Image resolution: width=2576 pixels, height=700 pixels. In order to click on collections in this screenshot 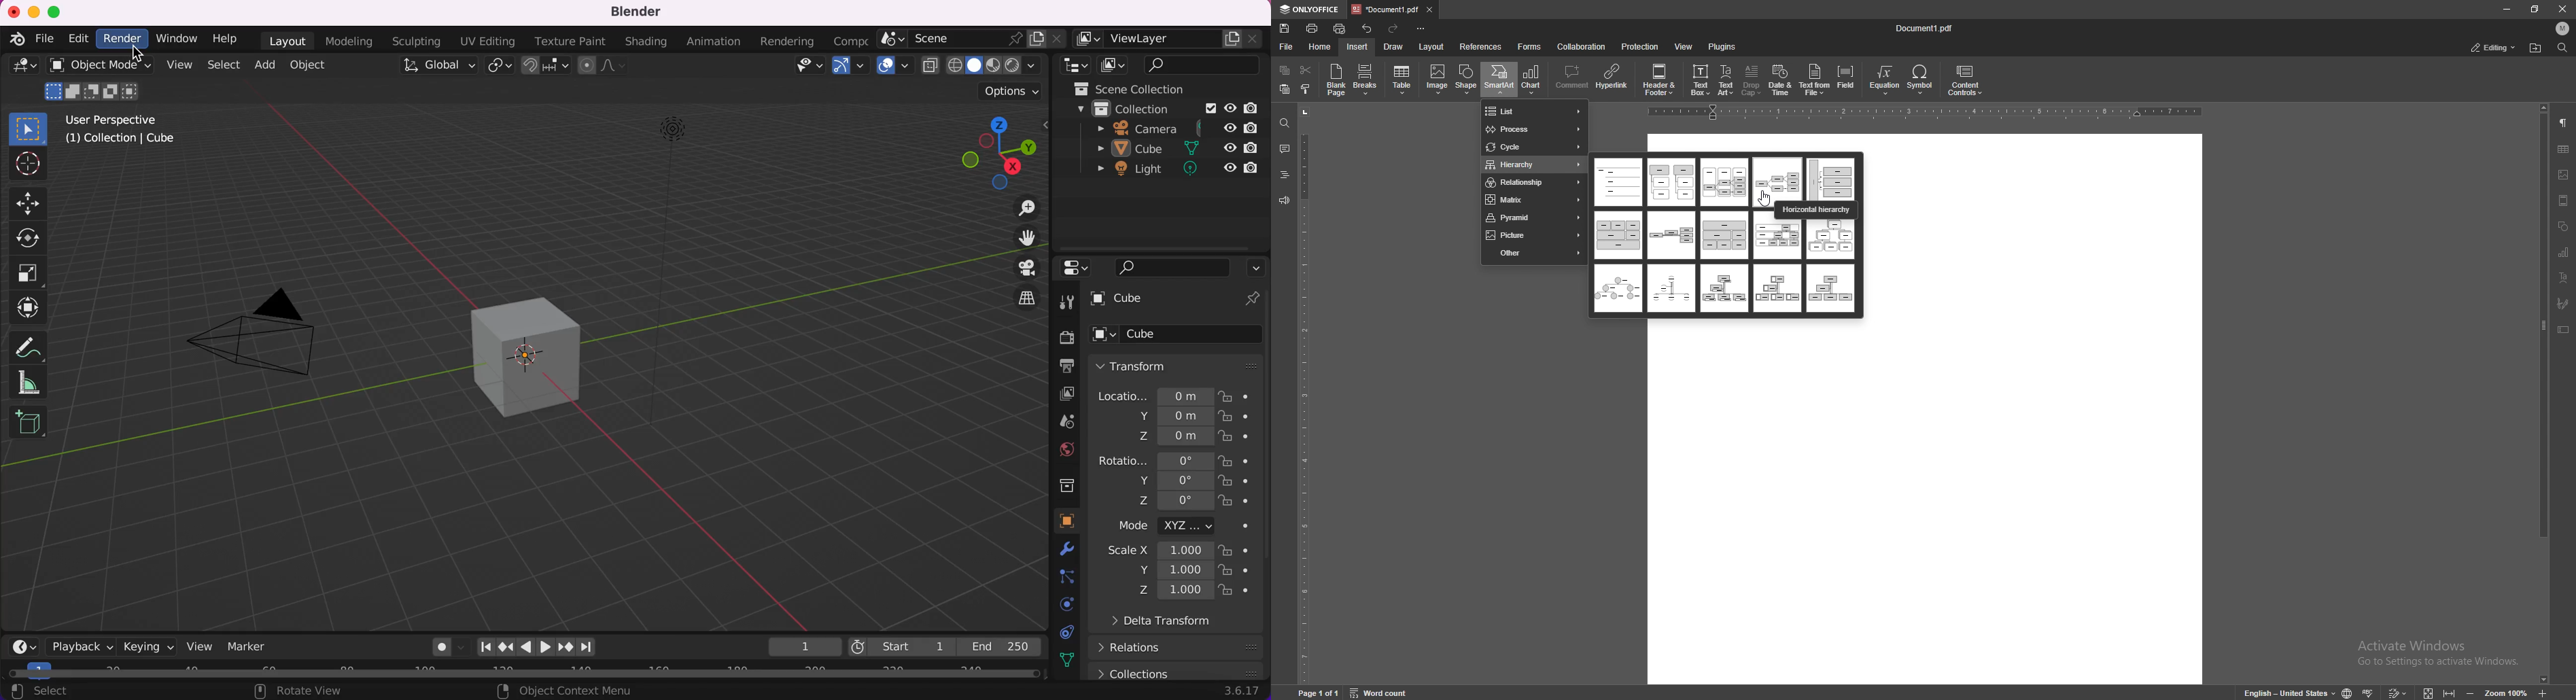, I will do `click(1179, 672)`.